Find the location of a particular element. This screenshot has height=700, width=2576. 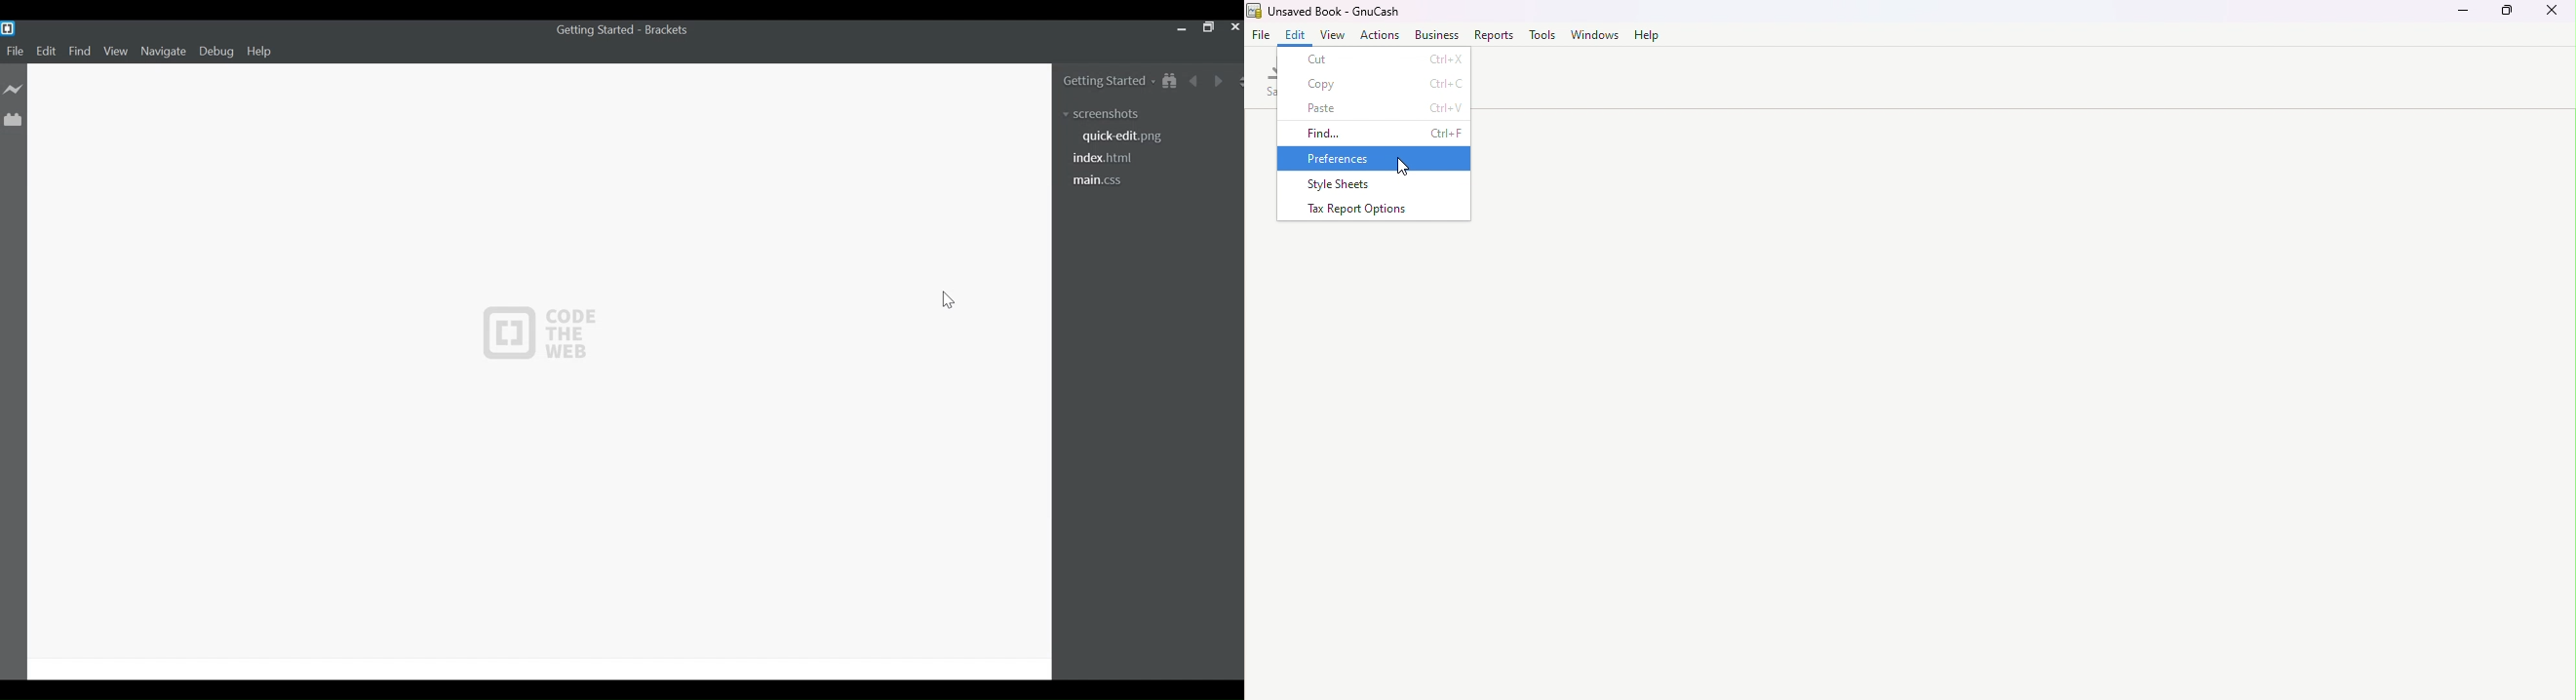

File is located at coordinates (14, 51).